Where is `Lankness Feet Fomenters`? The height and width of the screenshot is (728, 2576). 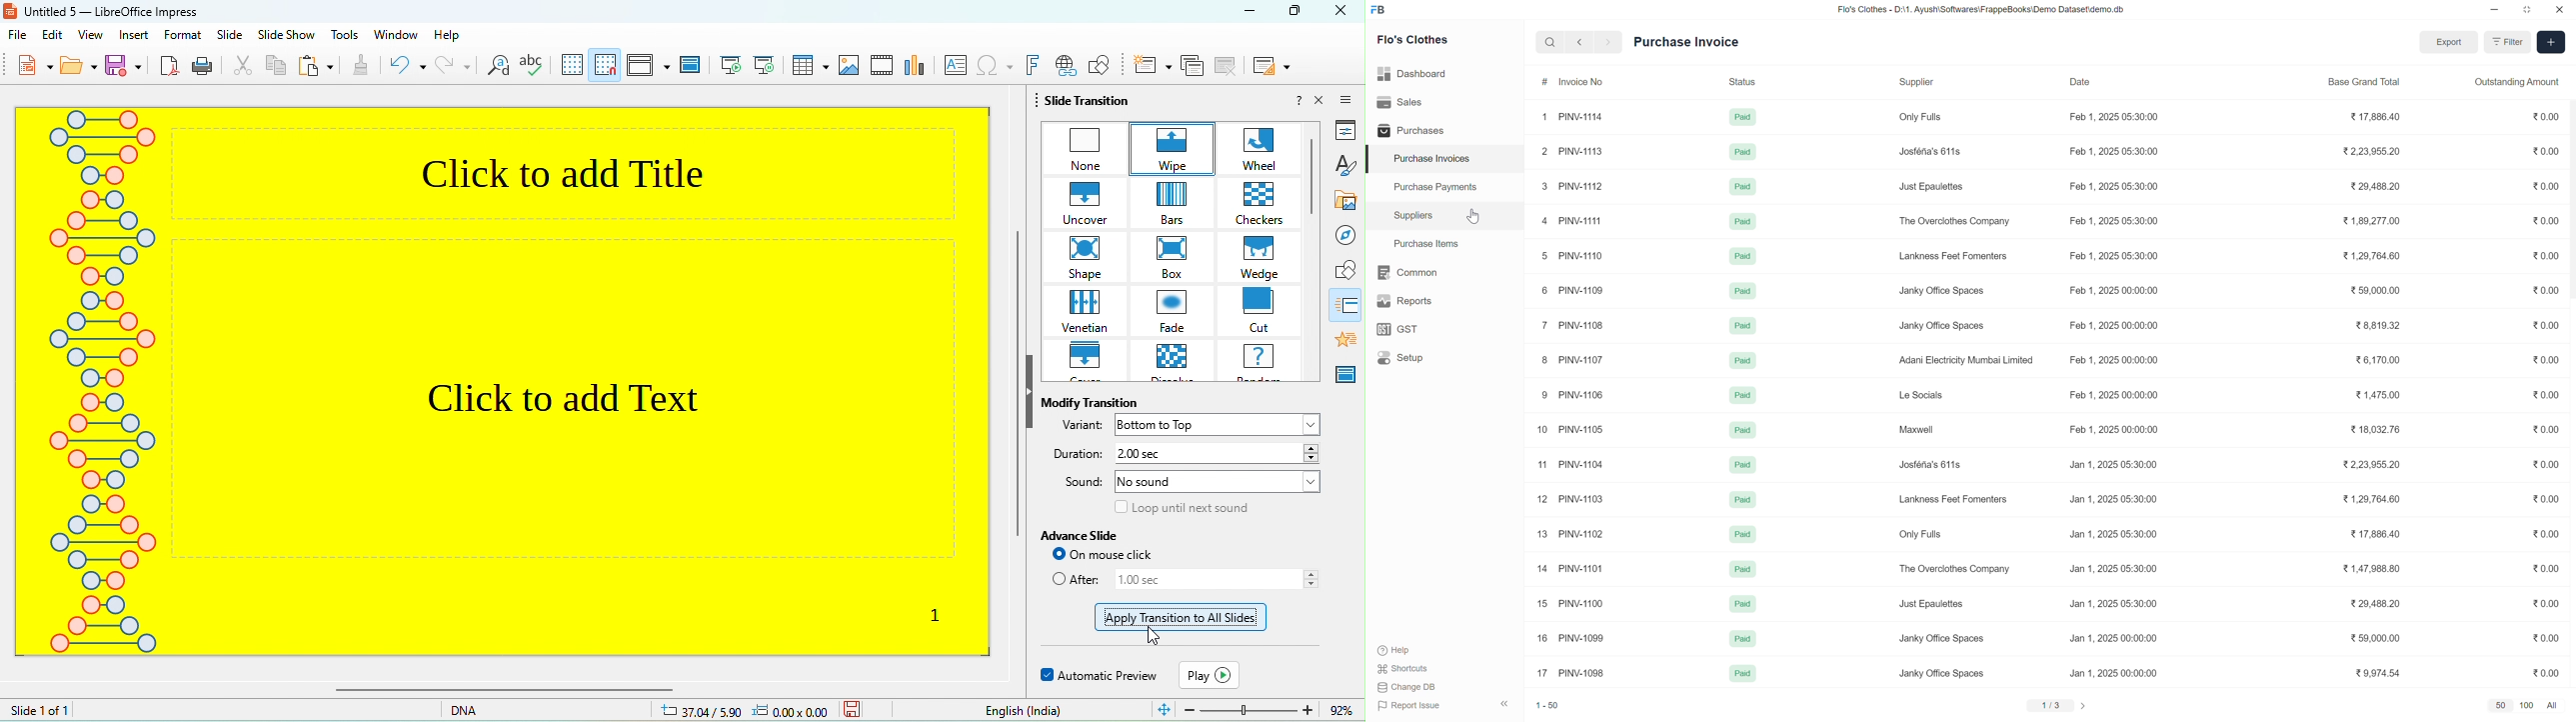 Lankness Feet Fomenters is located at coordinates (1953, 499).